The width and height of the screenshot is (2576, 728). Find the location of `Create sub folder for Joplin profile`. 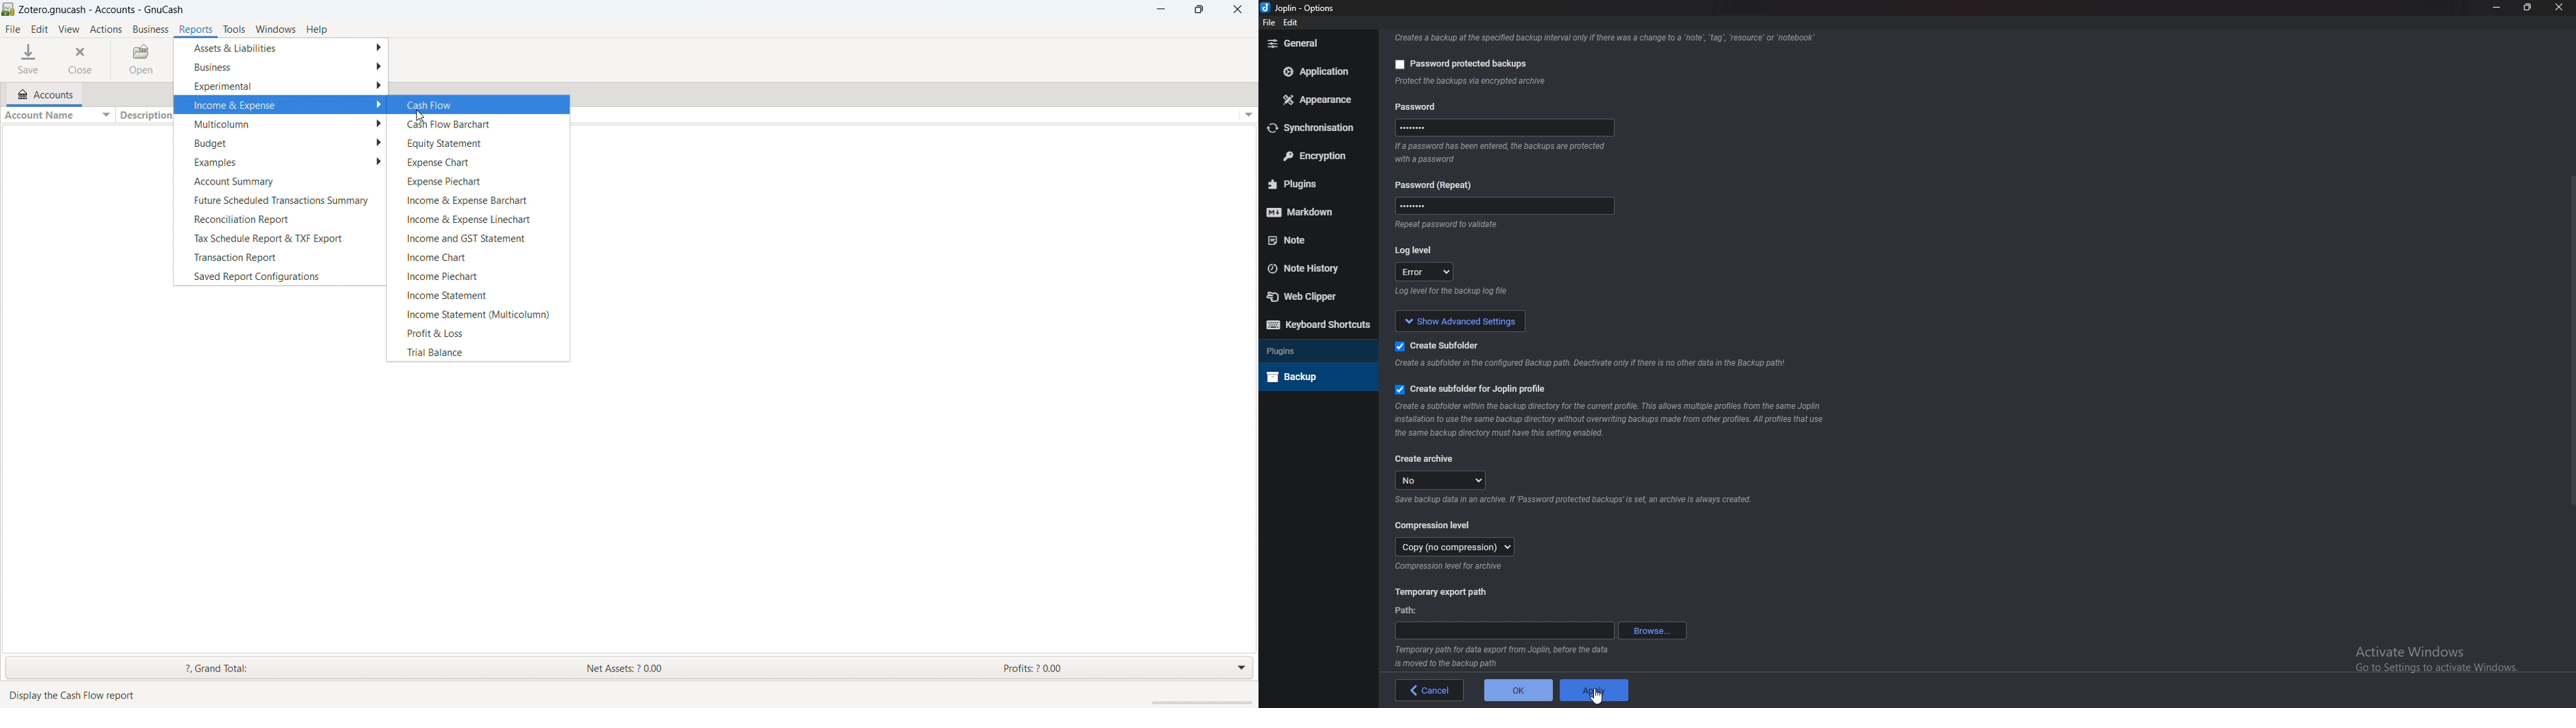

Create sub folder for Joplin profile is located at coordinates (1470, 390).